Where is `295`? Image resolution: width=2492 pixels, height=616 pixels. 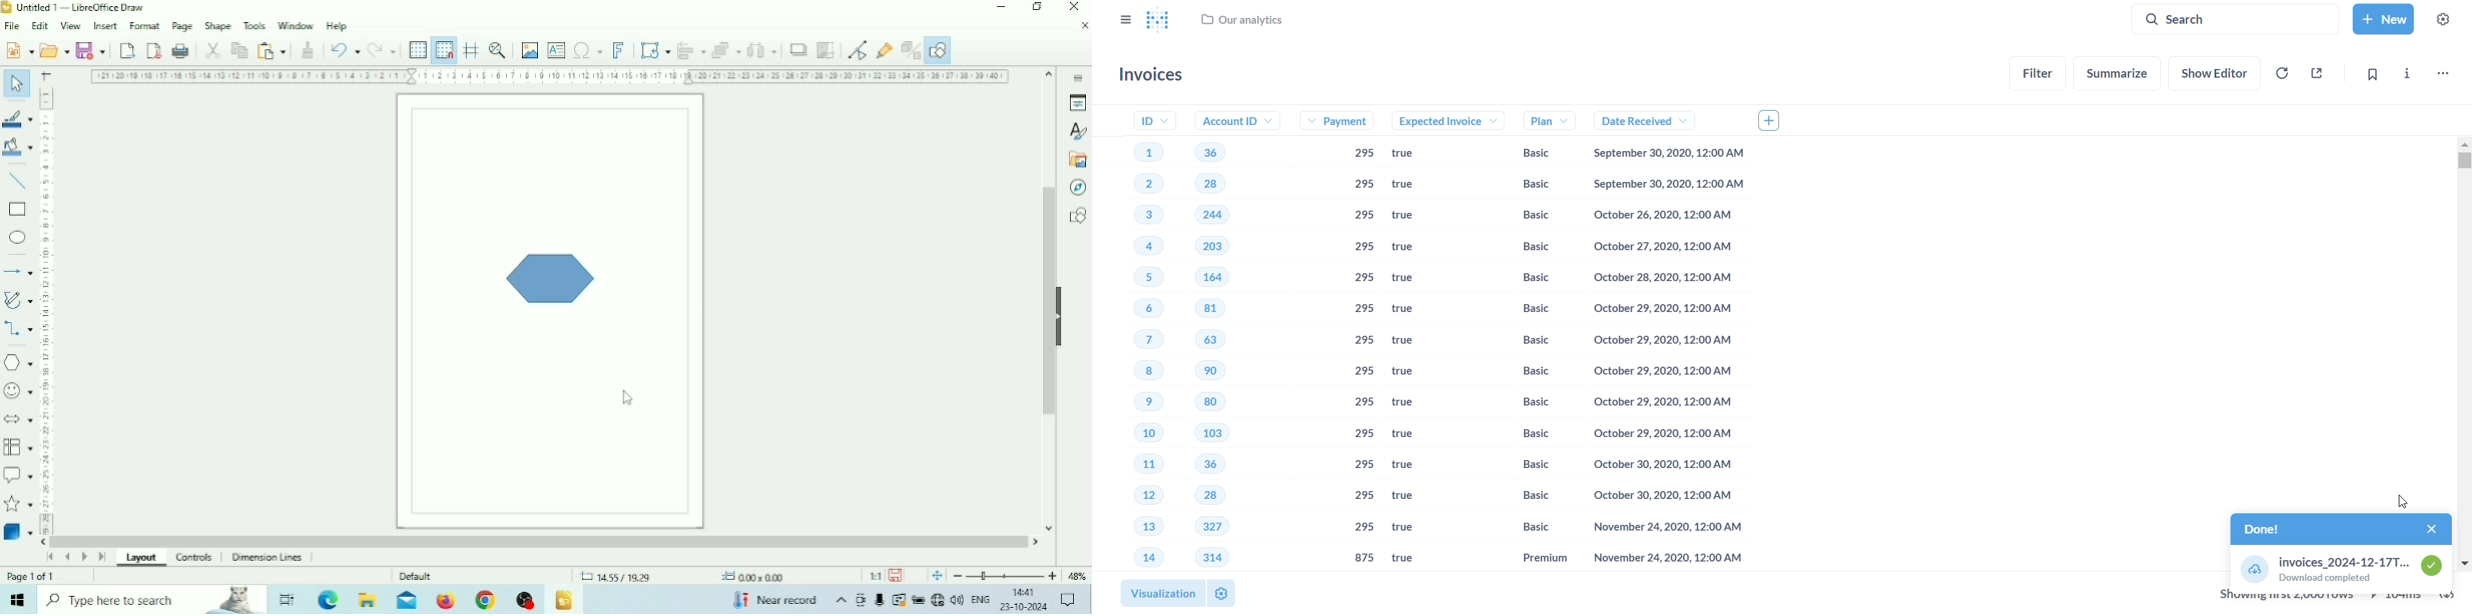 295 is located at coordinates (1364, 494).